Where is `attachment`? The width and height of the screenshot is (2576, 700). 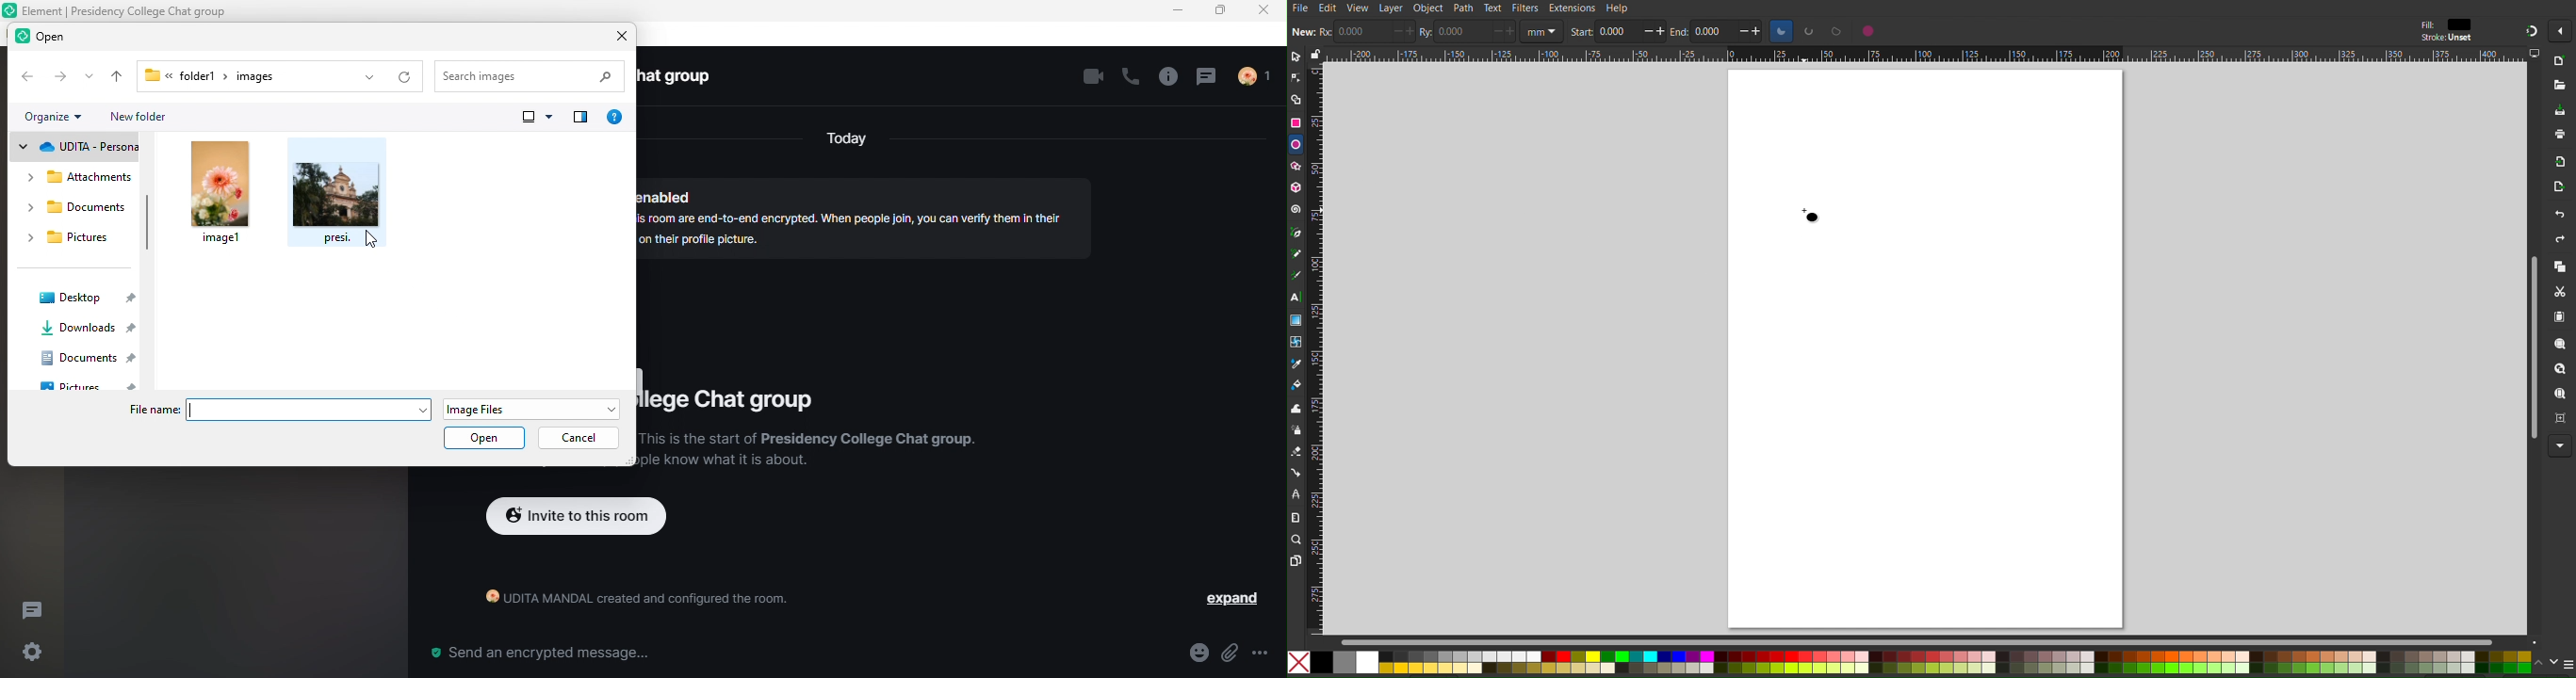 attachment is located at coordinates (1238, 654).